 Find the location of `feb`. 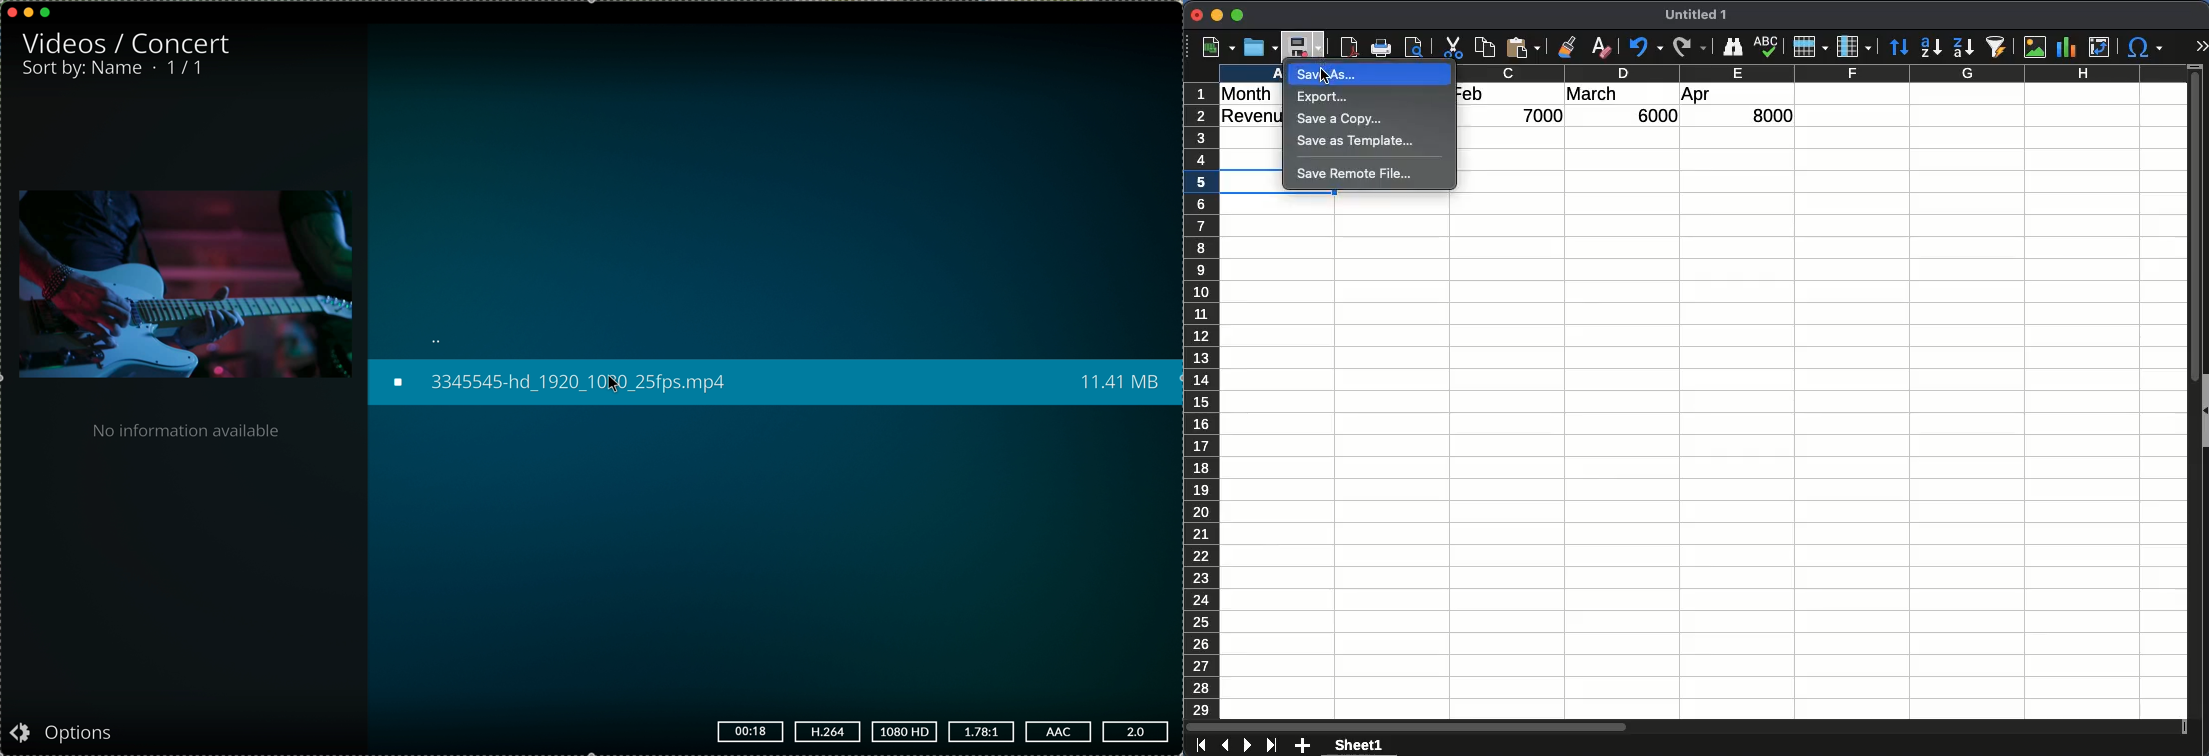

feb is located at coordinates (1472, 95).